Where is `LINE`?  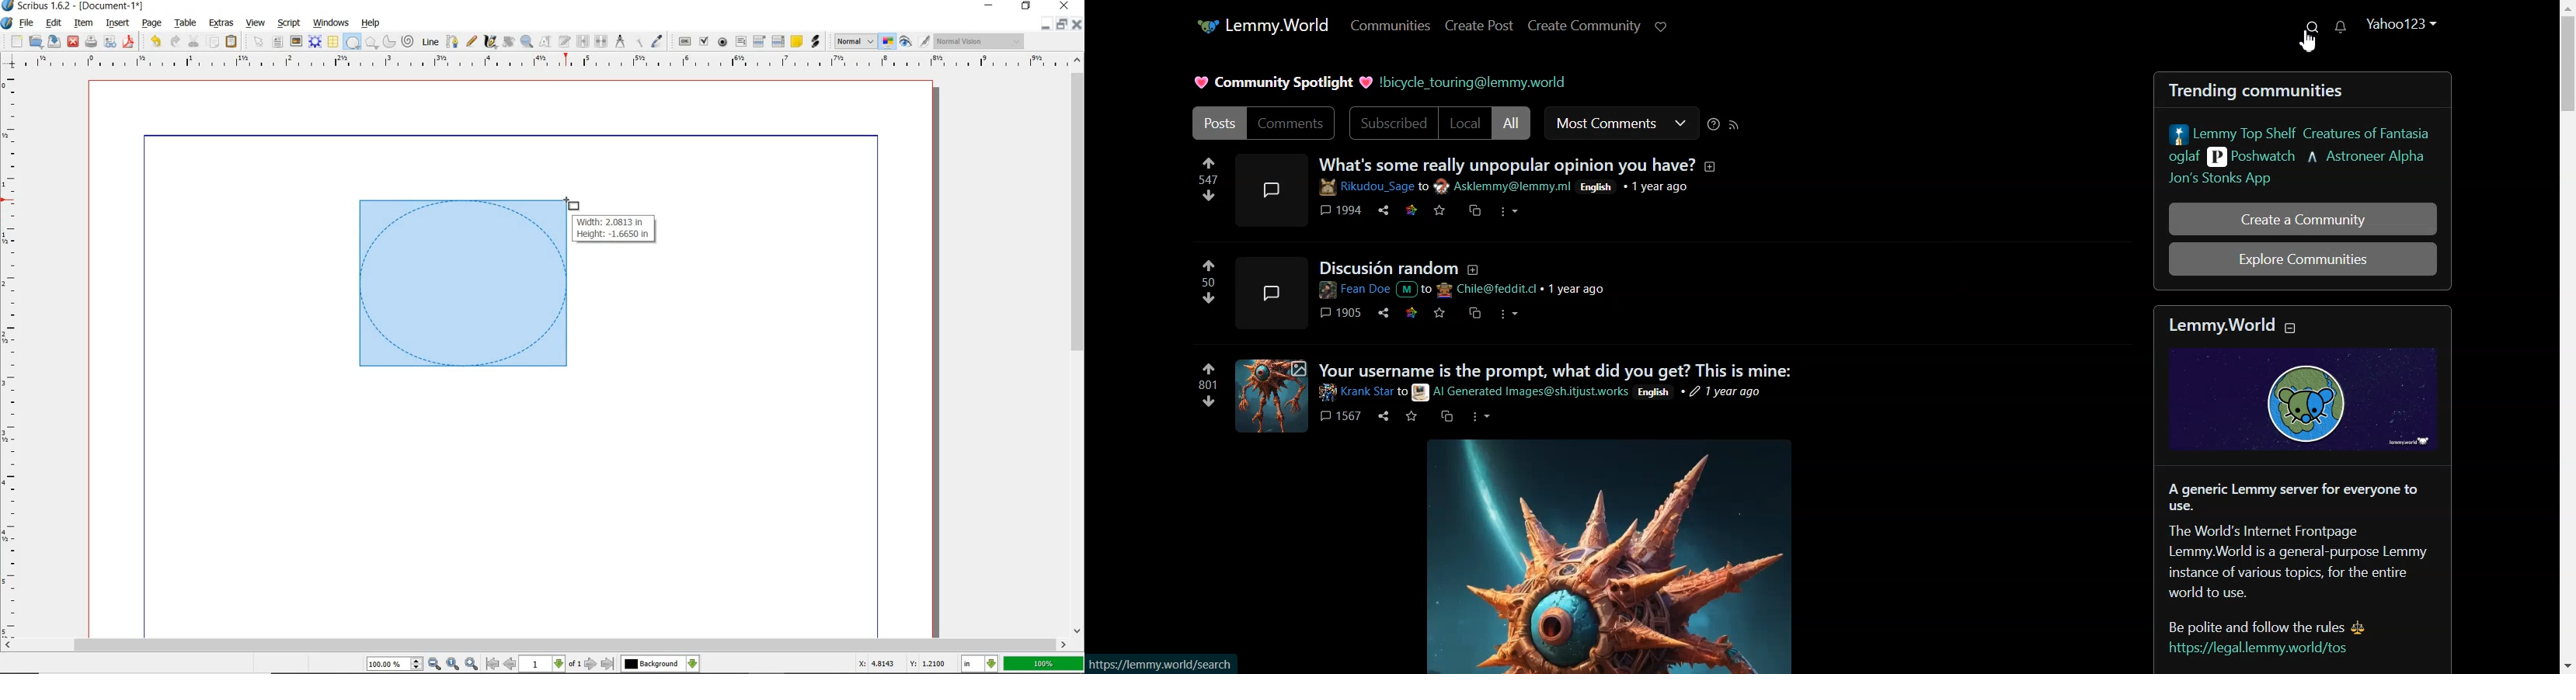
LINE is located at coordinates (431, 42).